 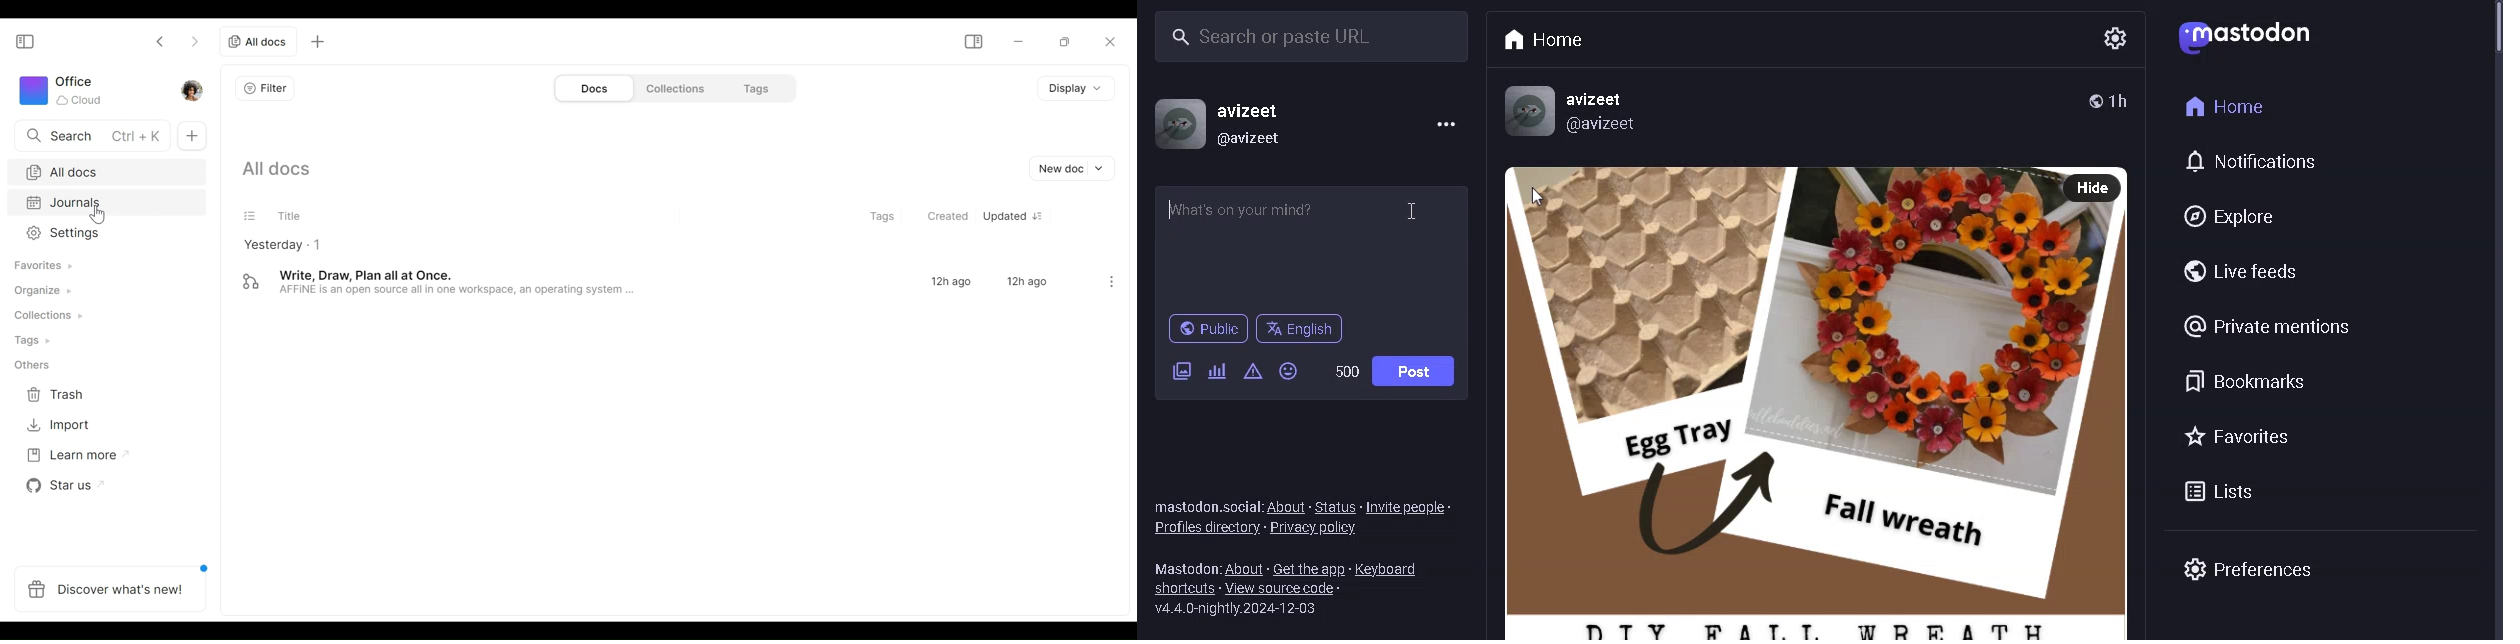 What do you see at coordinates (161, 40) in the screenshot?
I see `Click to go back` at bounding box center [161, 40].